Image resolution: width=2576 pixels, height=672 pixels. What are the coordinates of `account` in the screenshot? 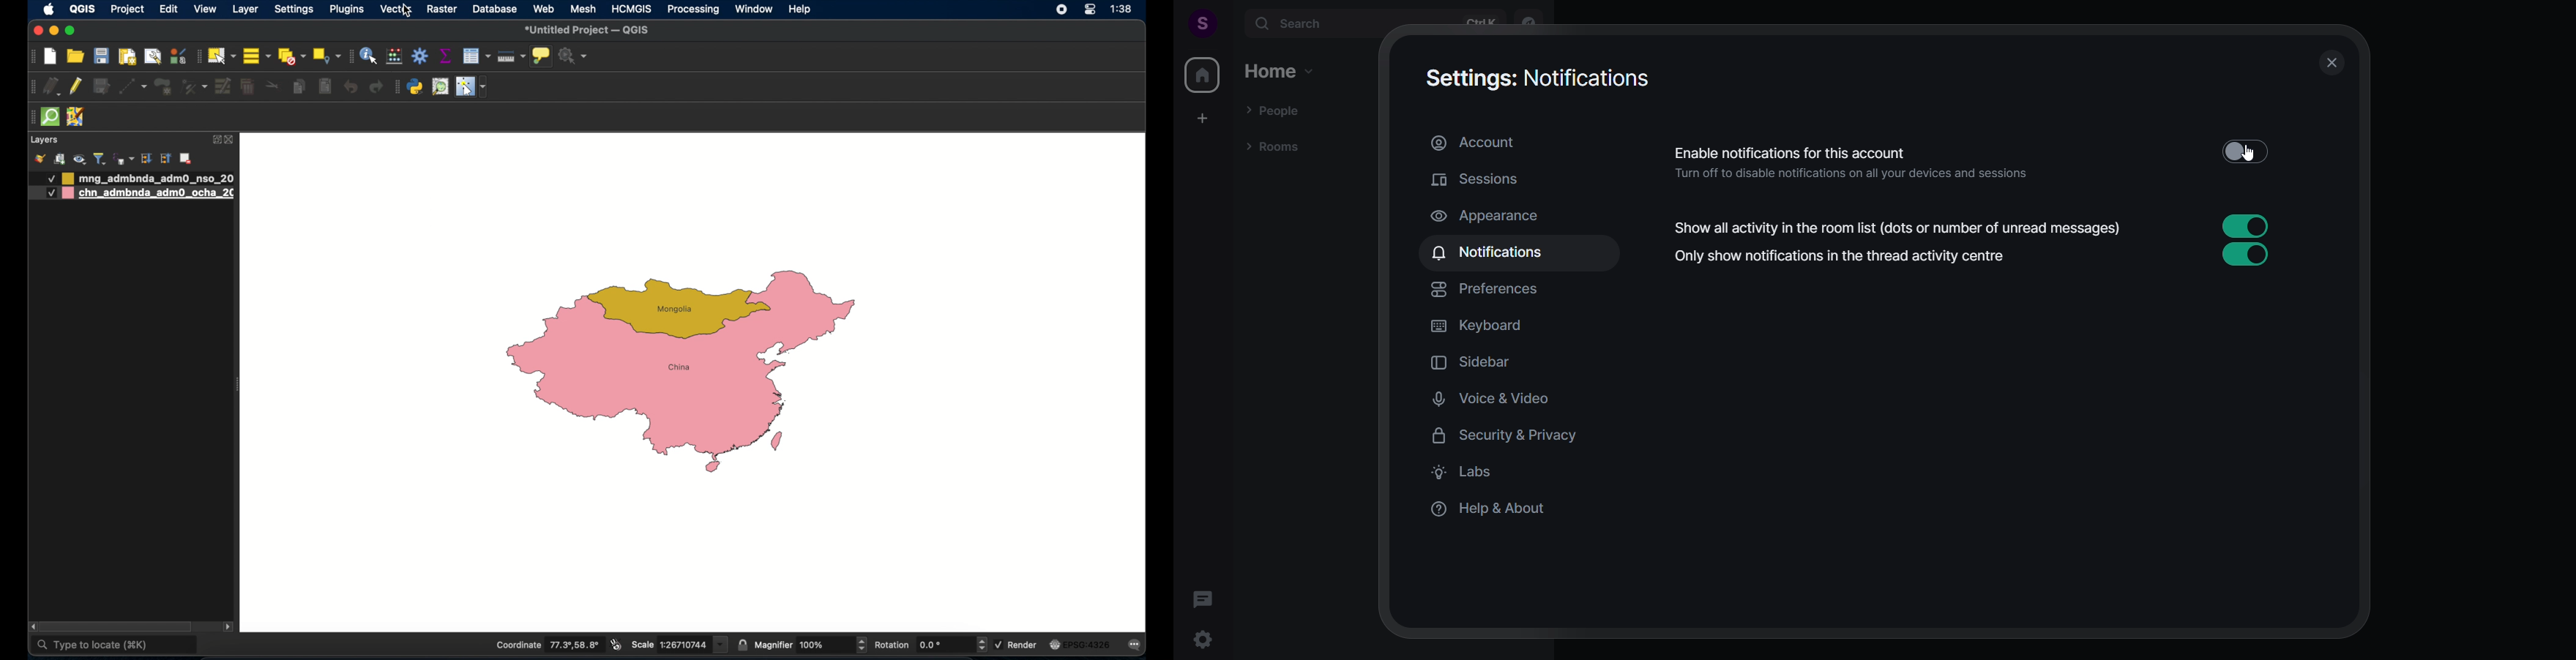 It's located at (1475, 144).